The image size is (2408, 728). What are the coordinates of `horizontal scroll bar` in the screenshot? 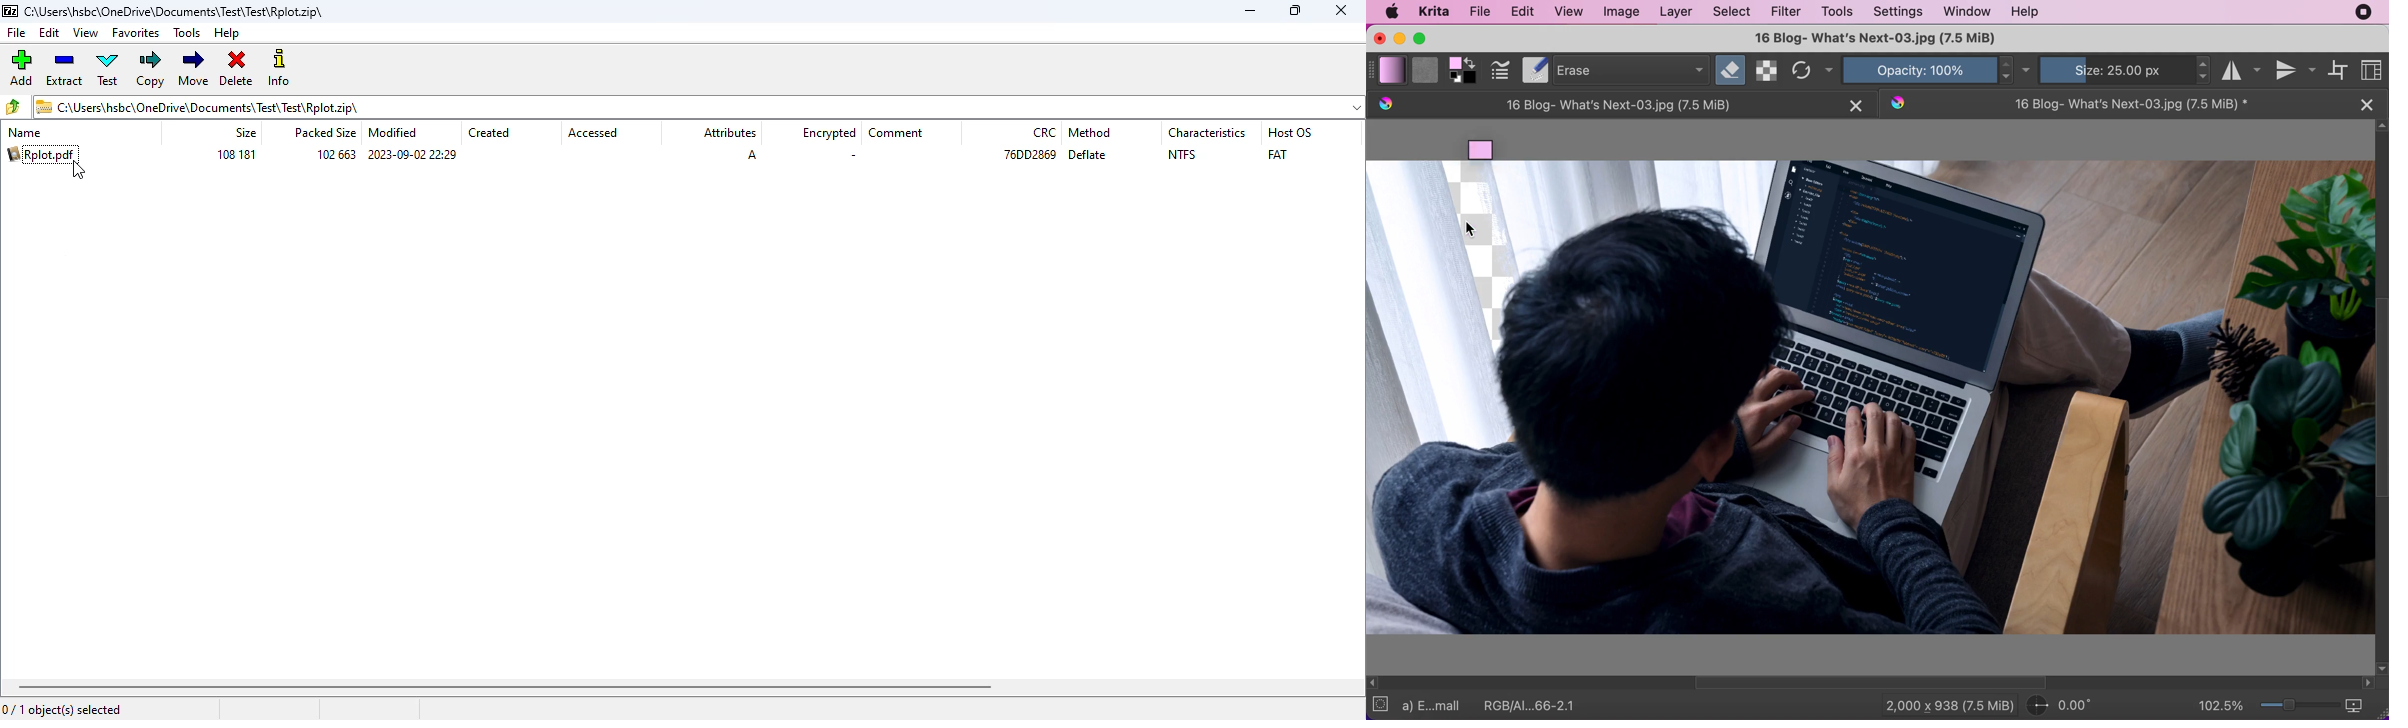 It's located at (1871, 683).